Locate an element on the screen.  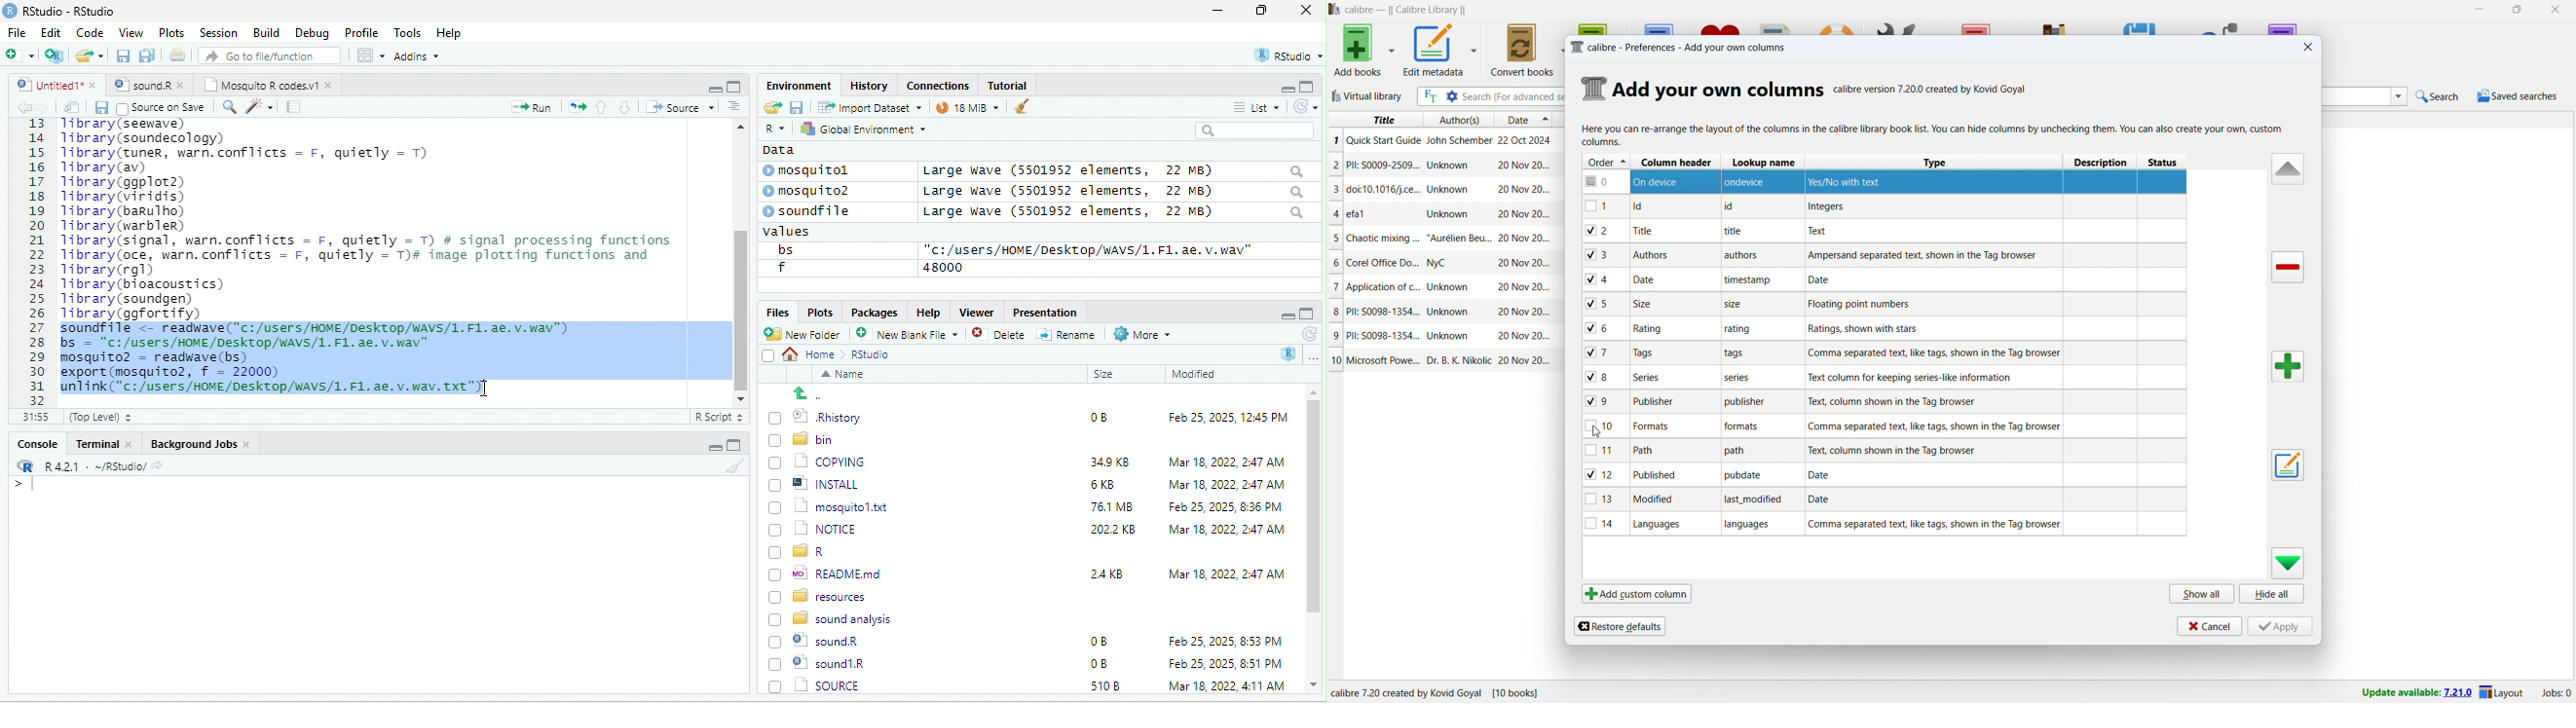
 More  is located at coordinates (1140, 335).